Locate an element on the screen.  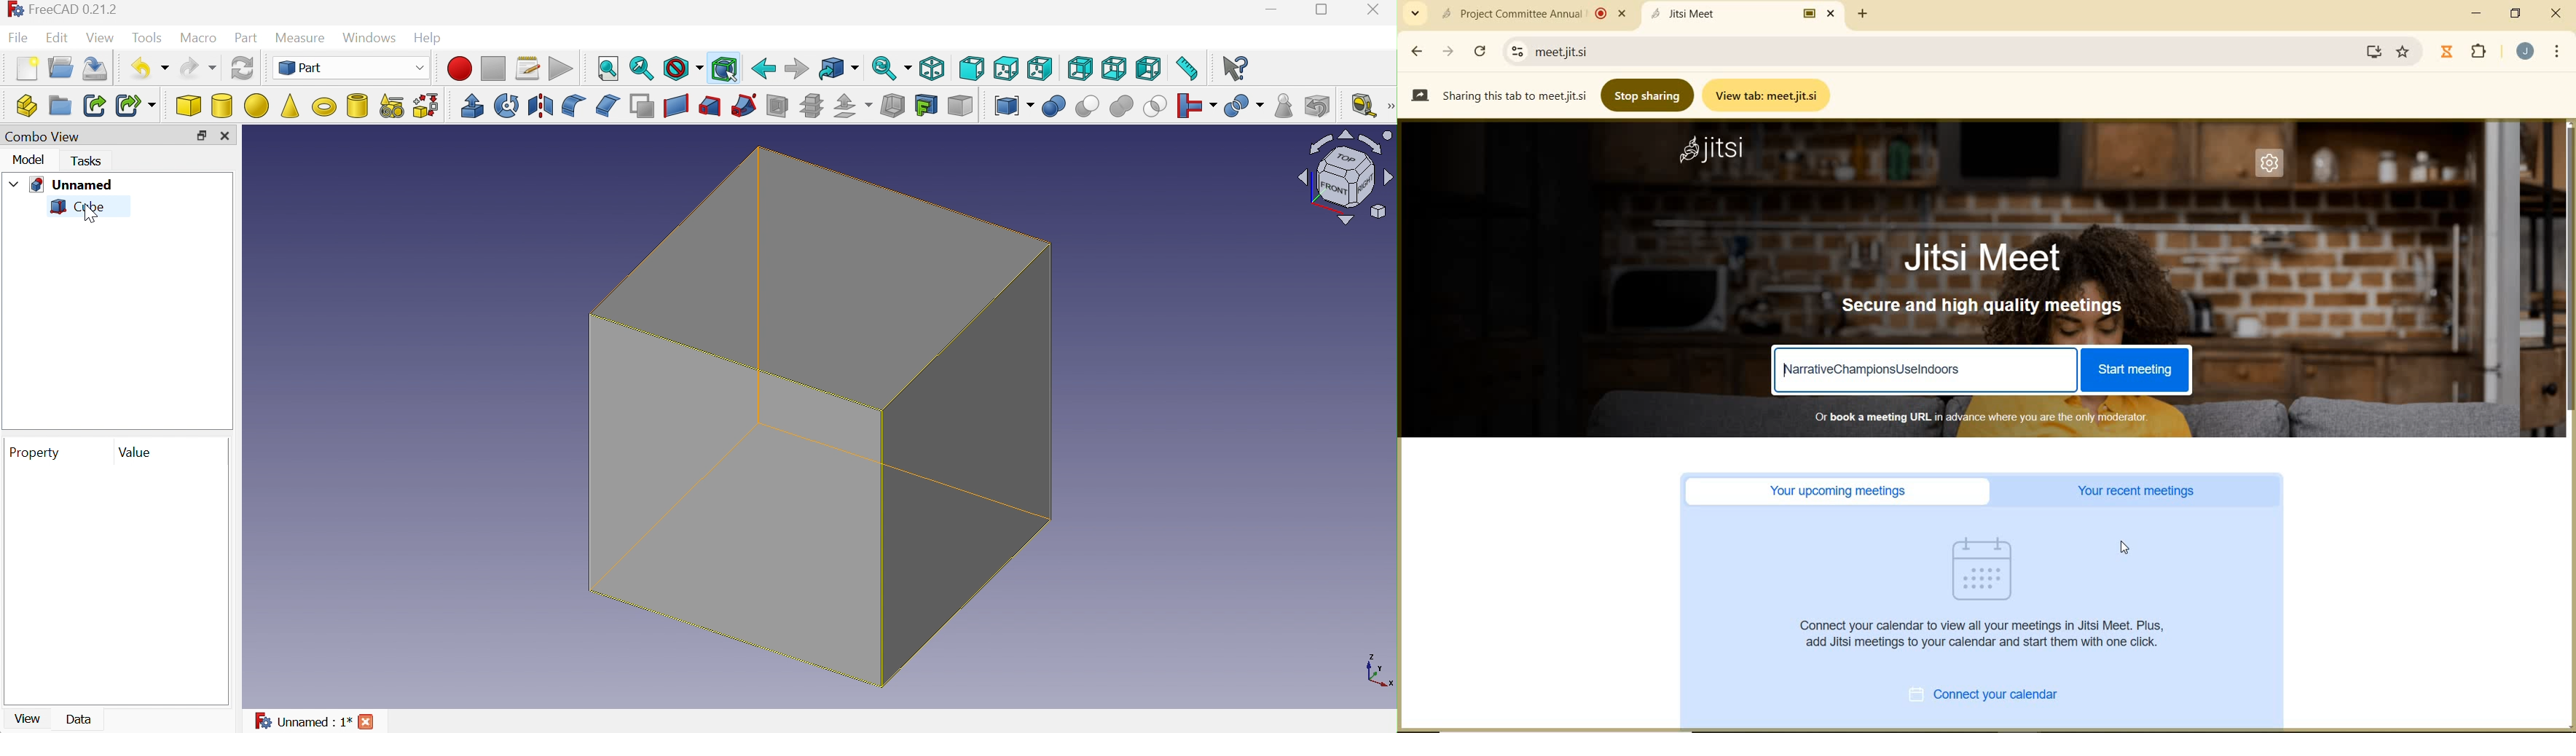
Bounding box is located at coordinates (723, 70).